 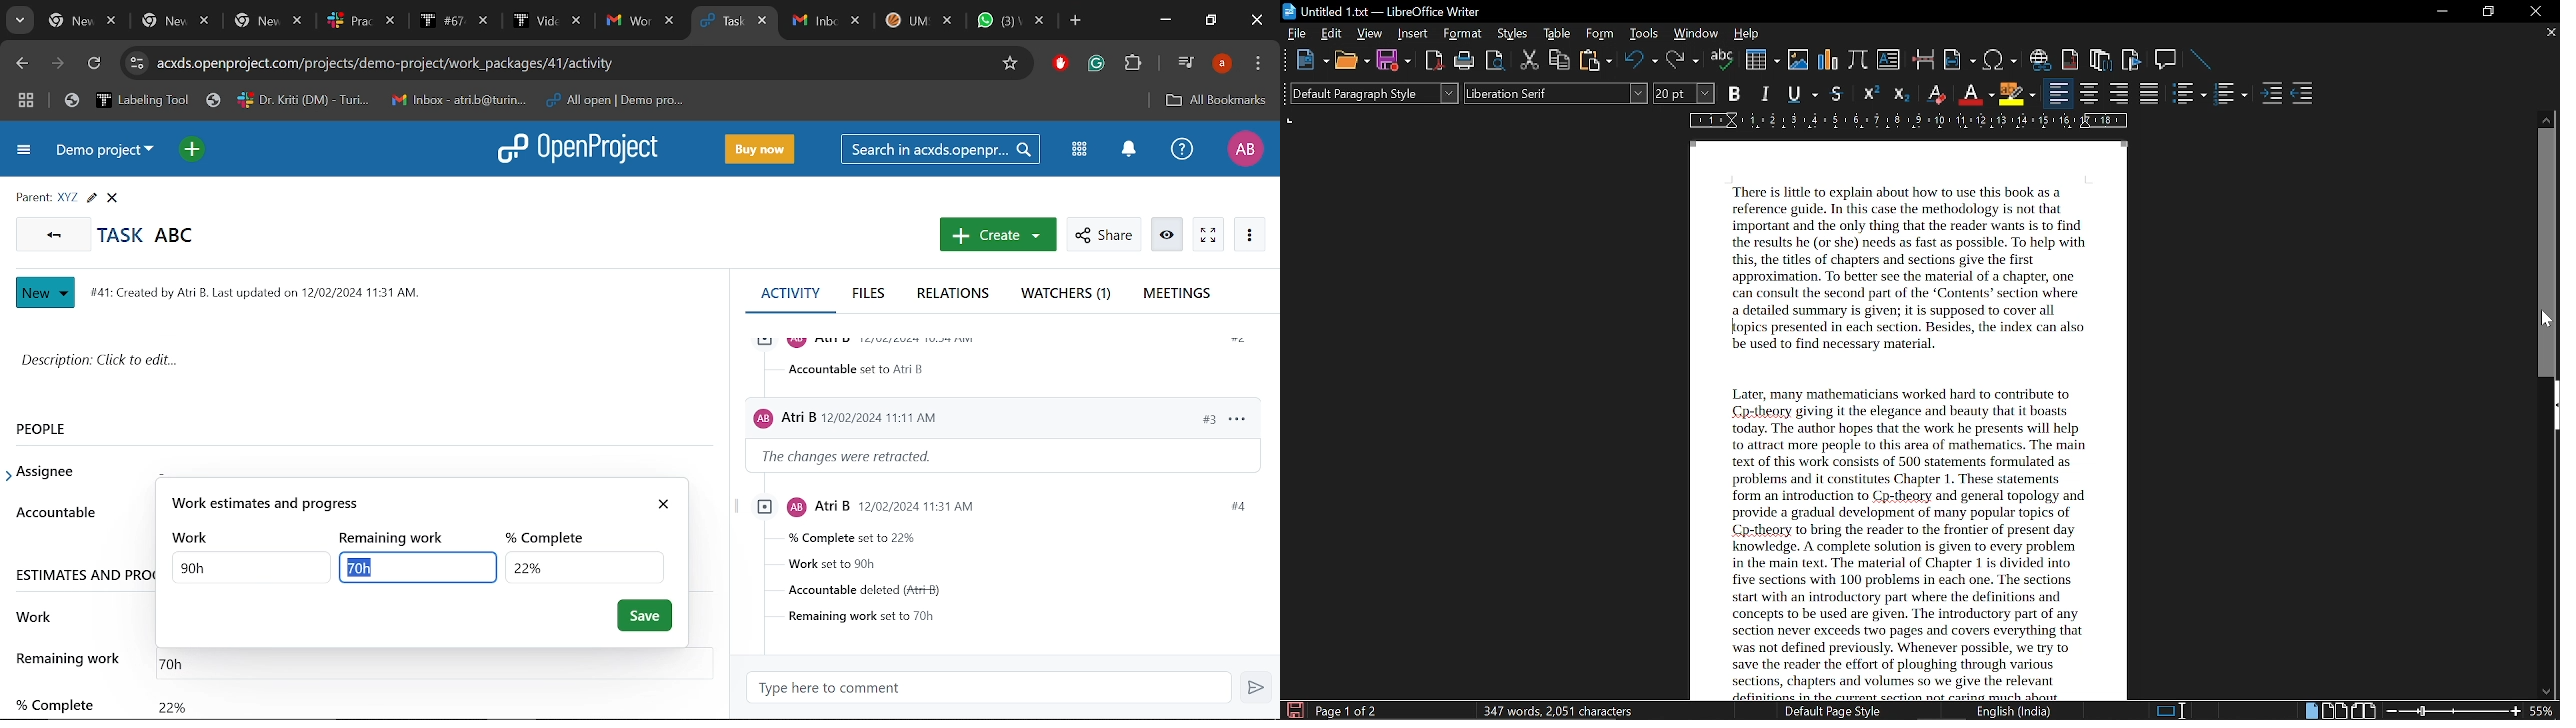 I want to click on font color, so click(x=1974, y=93).